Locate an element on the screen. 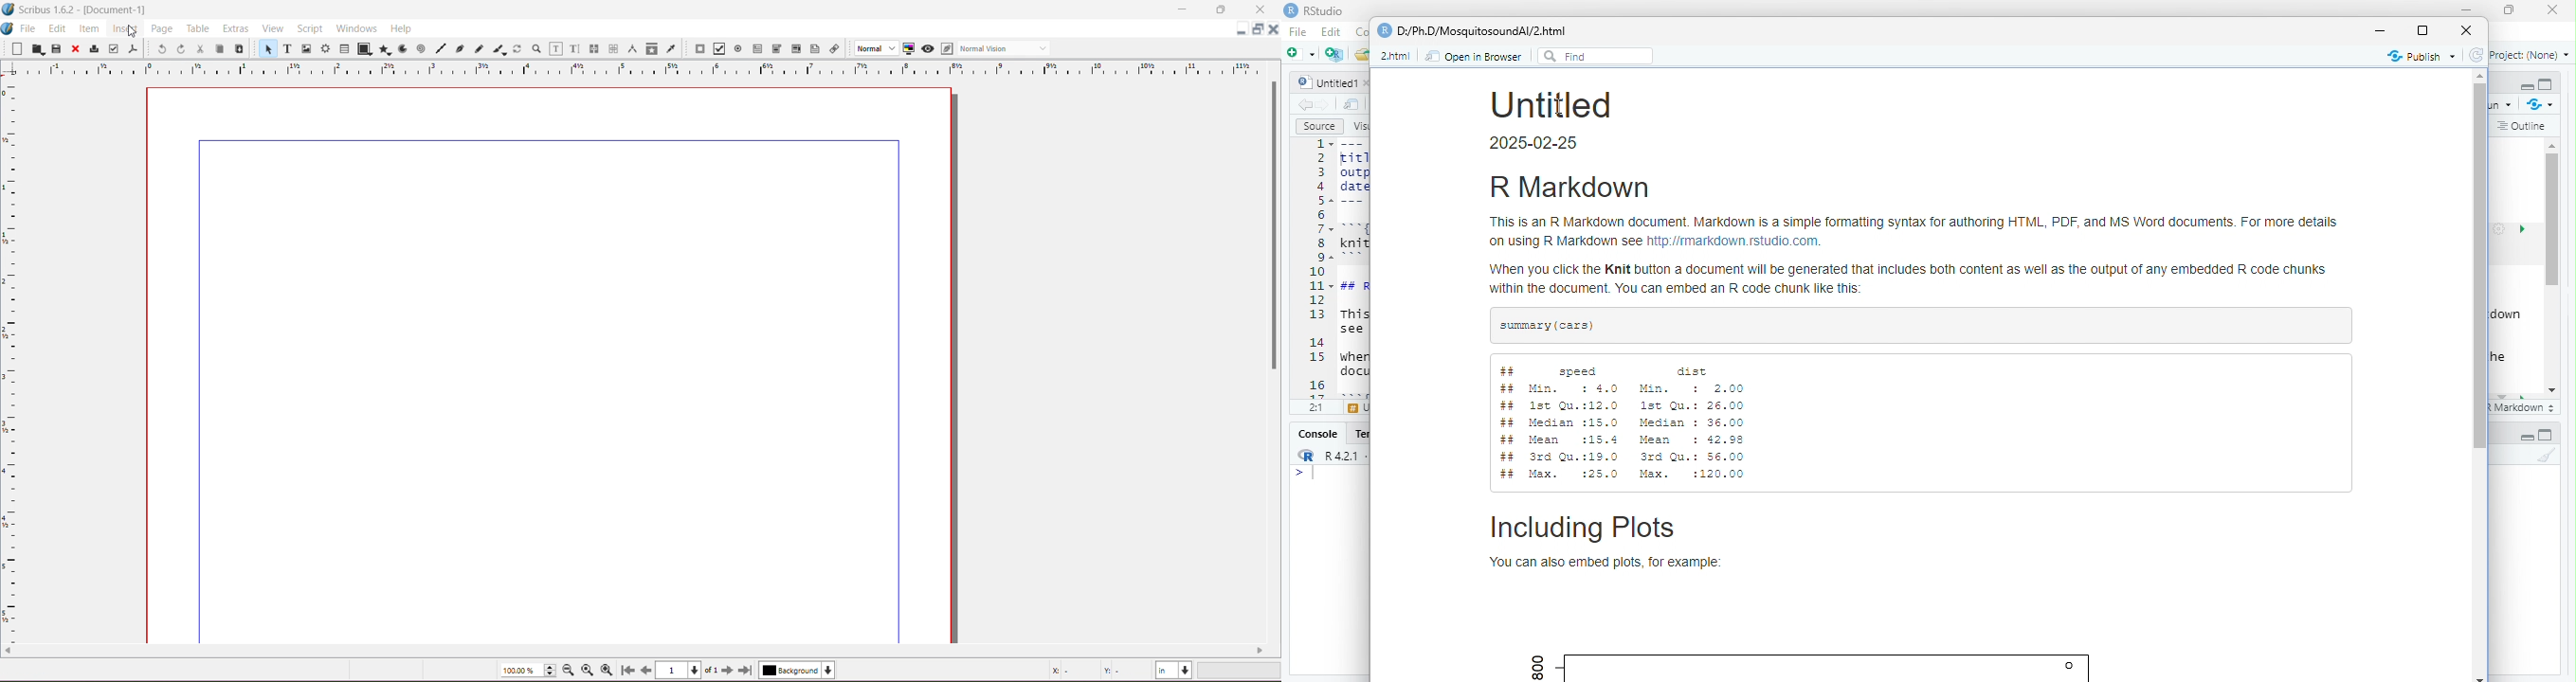 This screenshot has width=2576, height=700. Select visual appearance of the display is located at coordinates (1007, 48).